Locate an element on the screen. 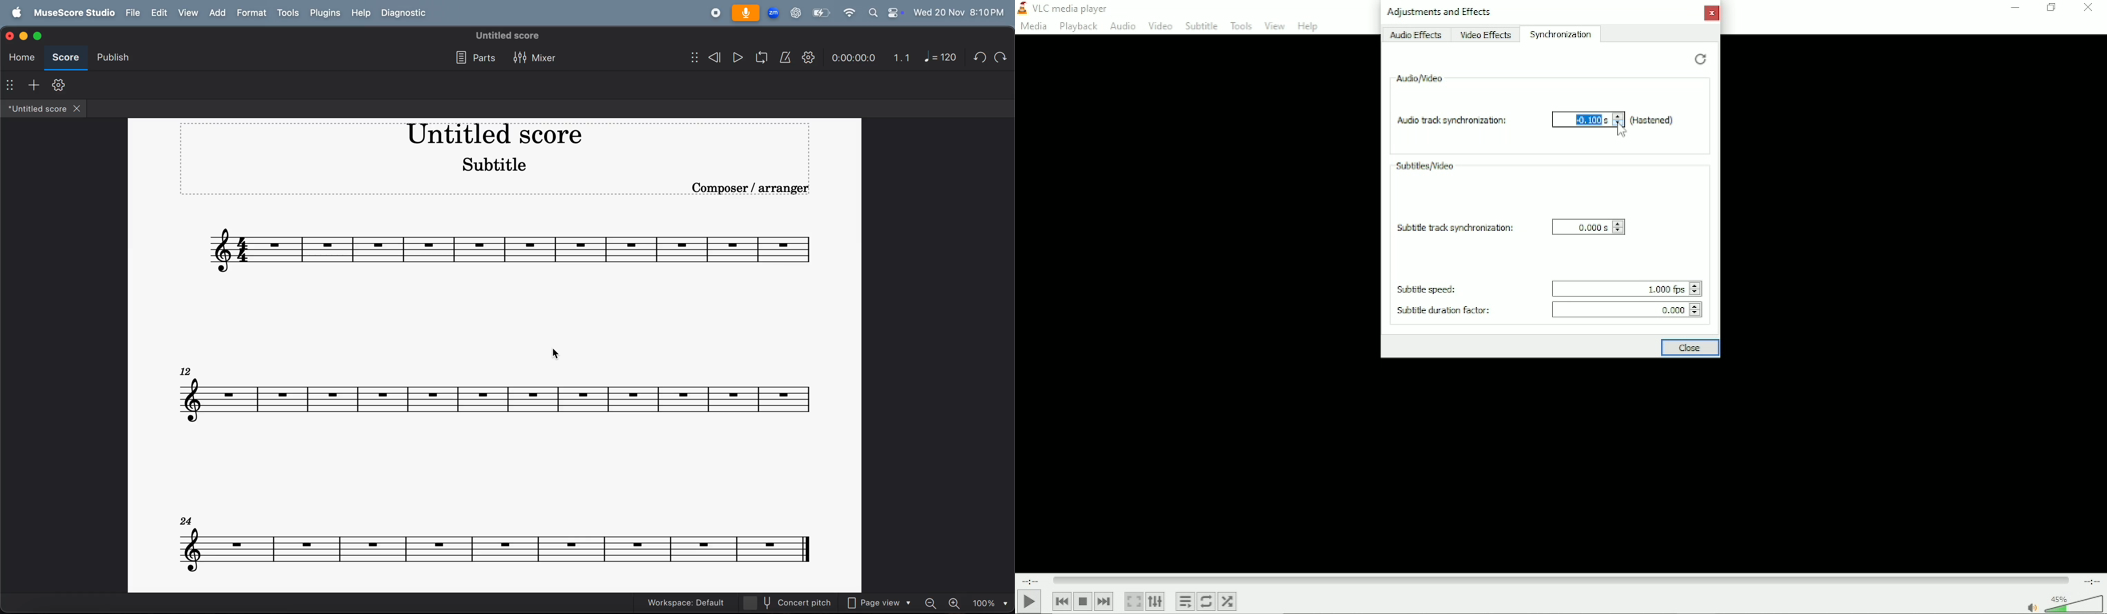 The height and width of the screenshot is (616, 2128). play is located at coordinates (735, 57).